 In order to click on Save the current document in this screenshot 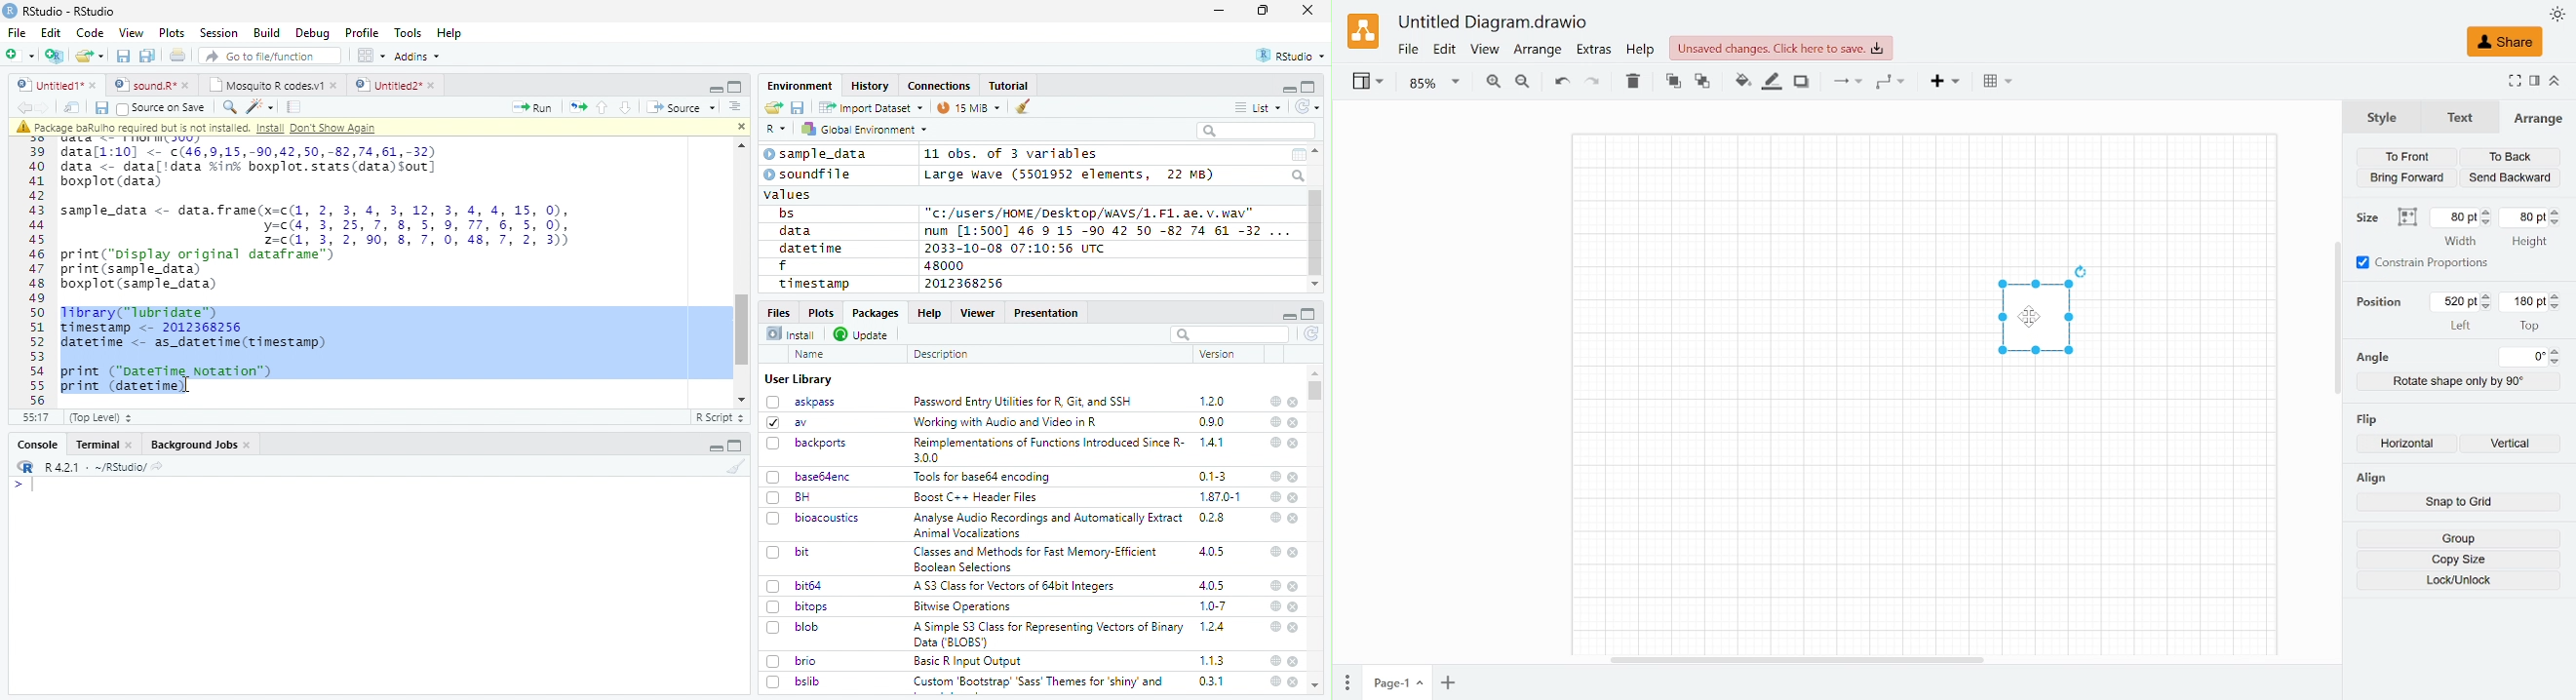, I will do `click(124, 57)`.